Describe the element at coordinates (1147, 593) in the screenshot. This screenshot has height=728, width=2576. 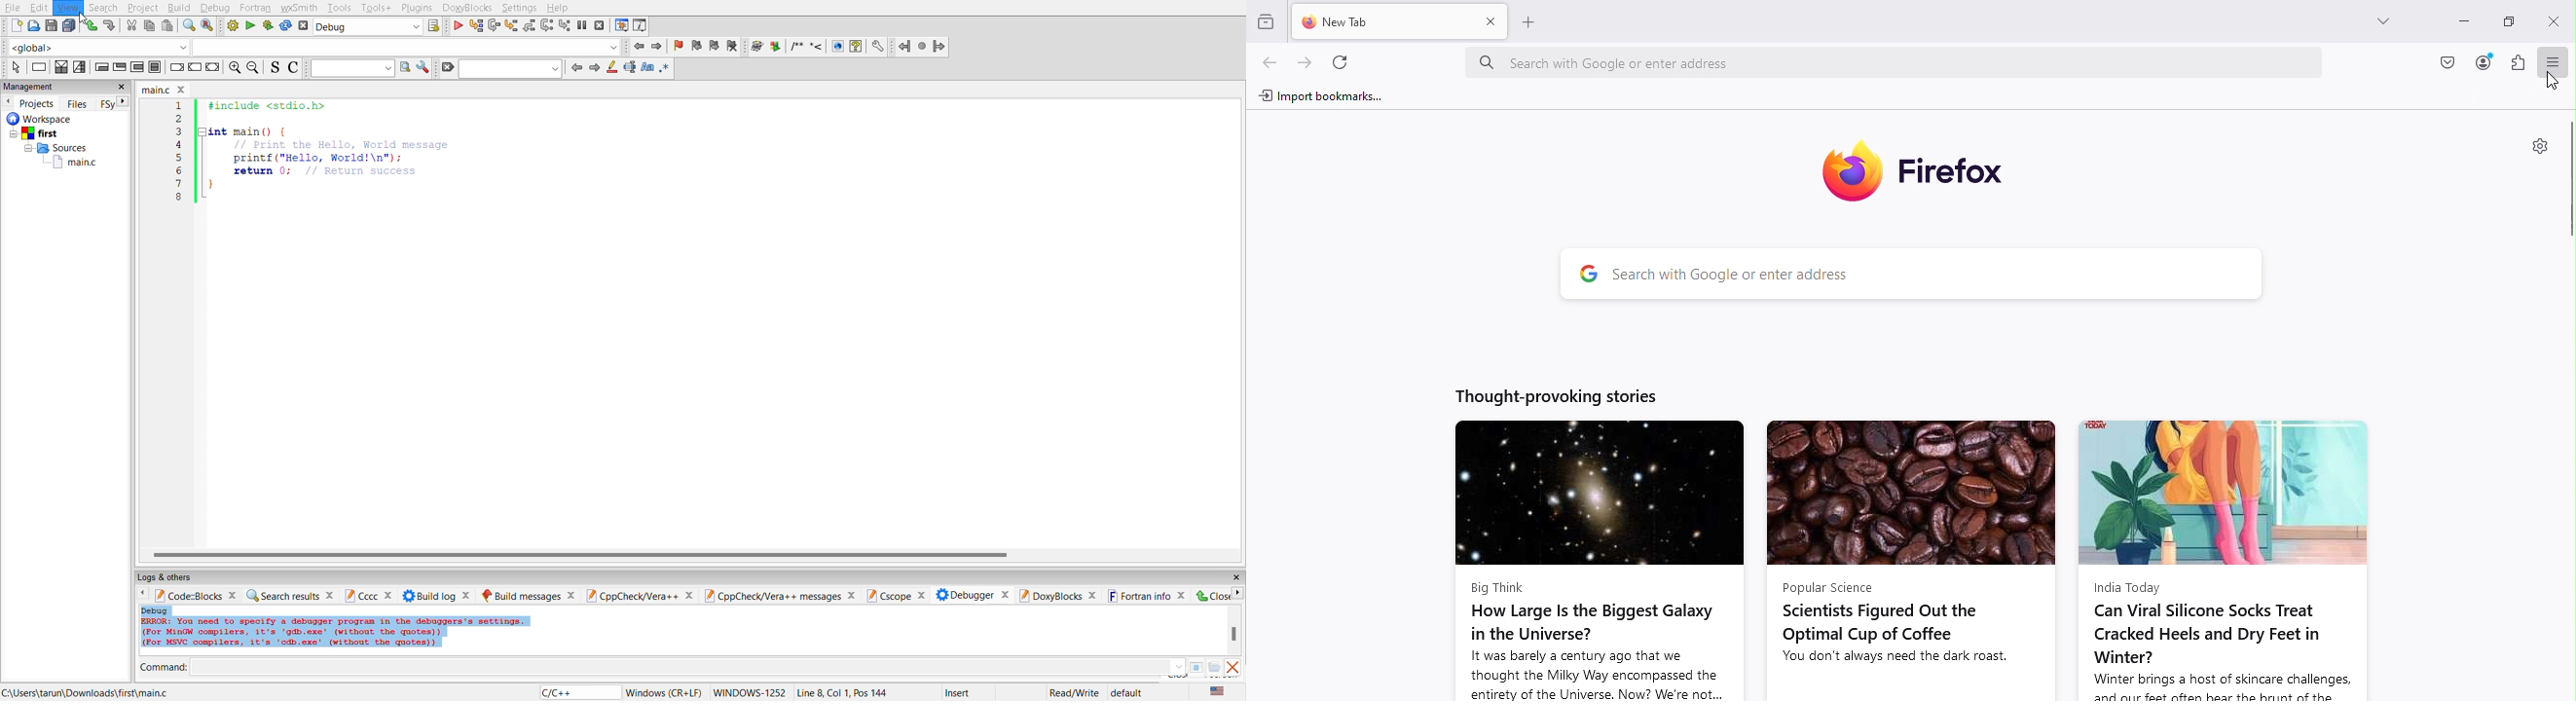
I see `fortran info` at that location.